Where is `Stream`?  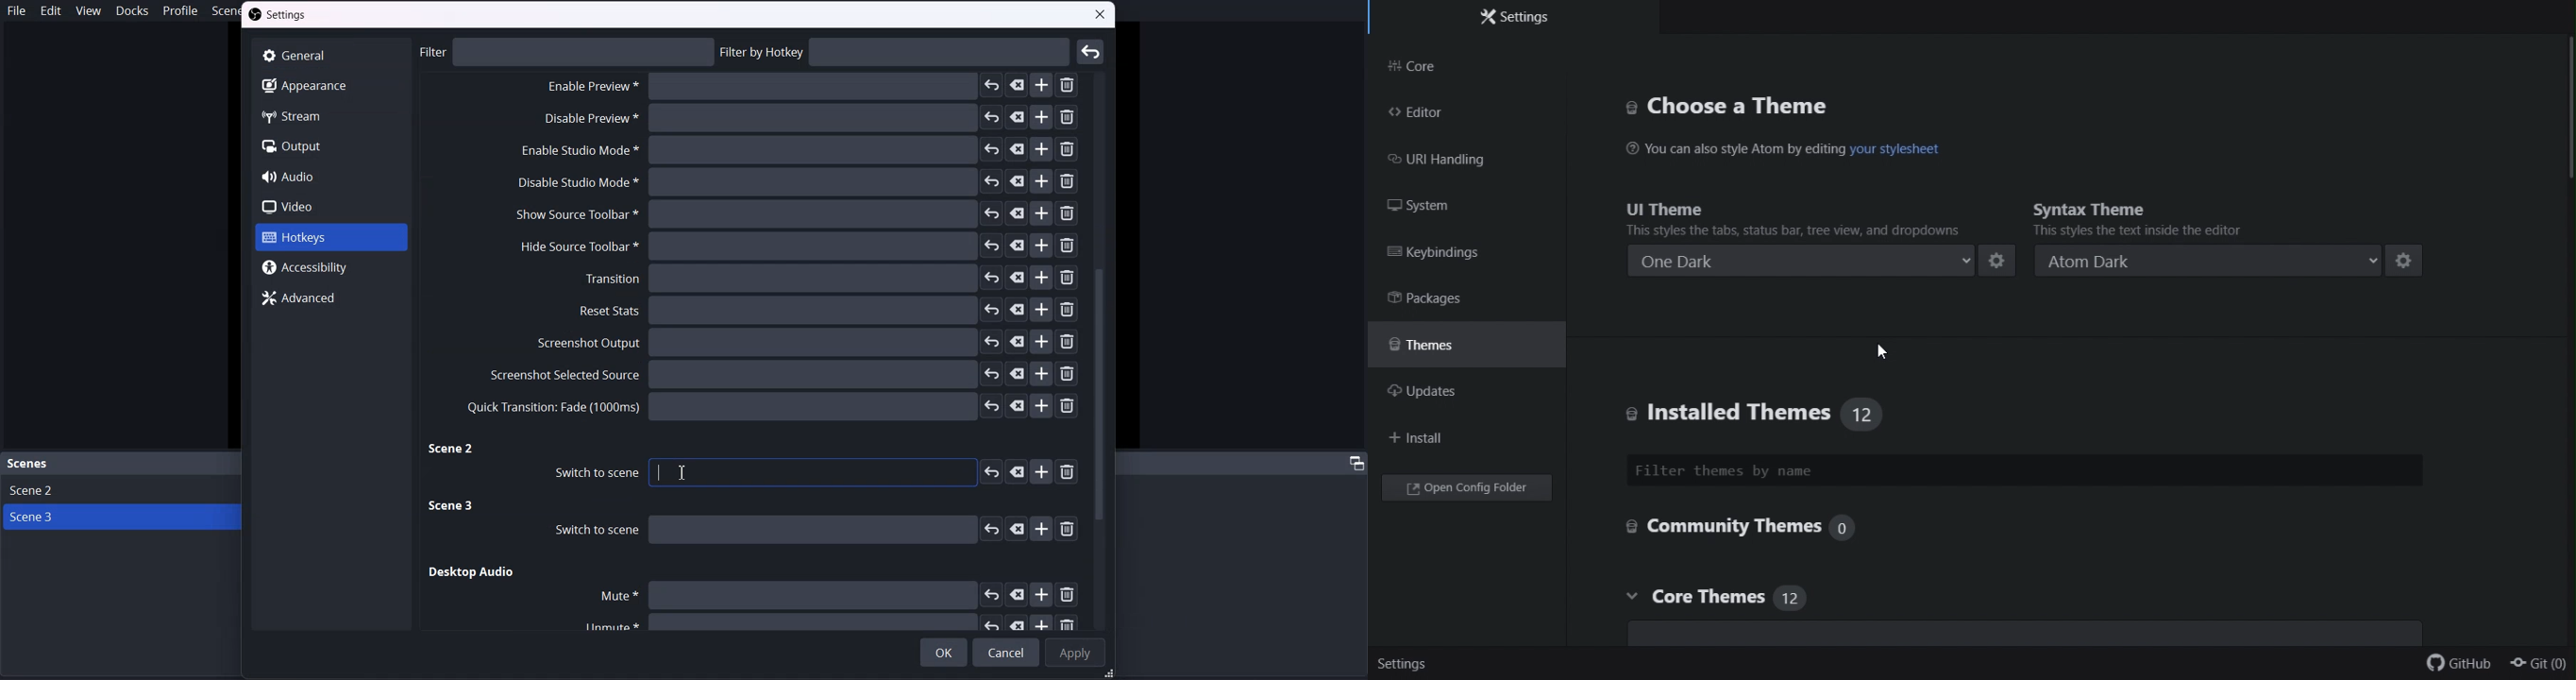 Stream is located at coordinates (330, 115).